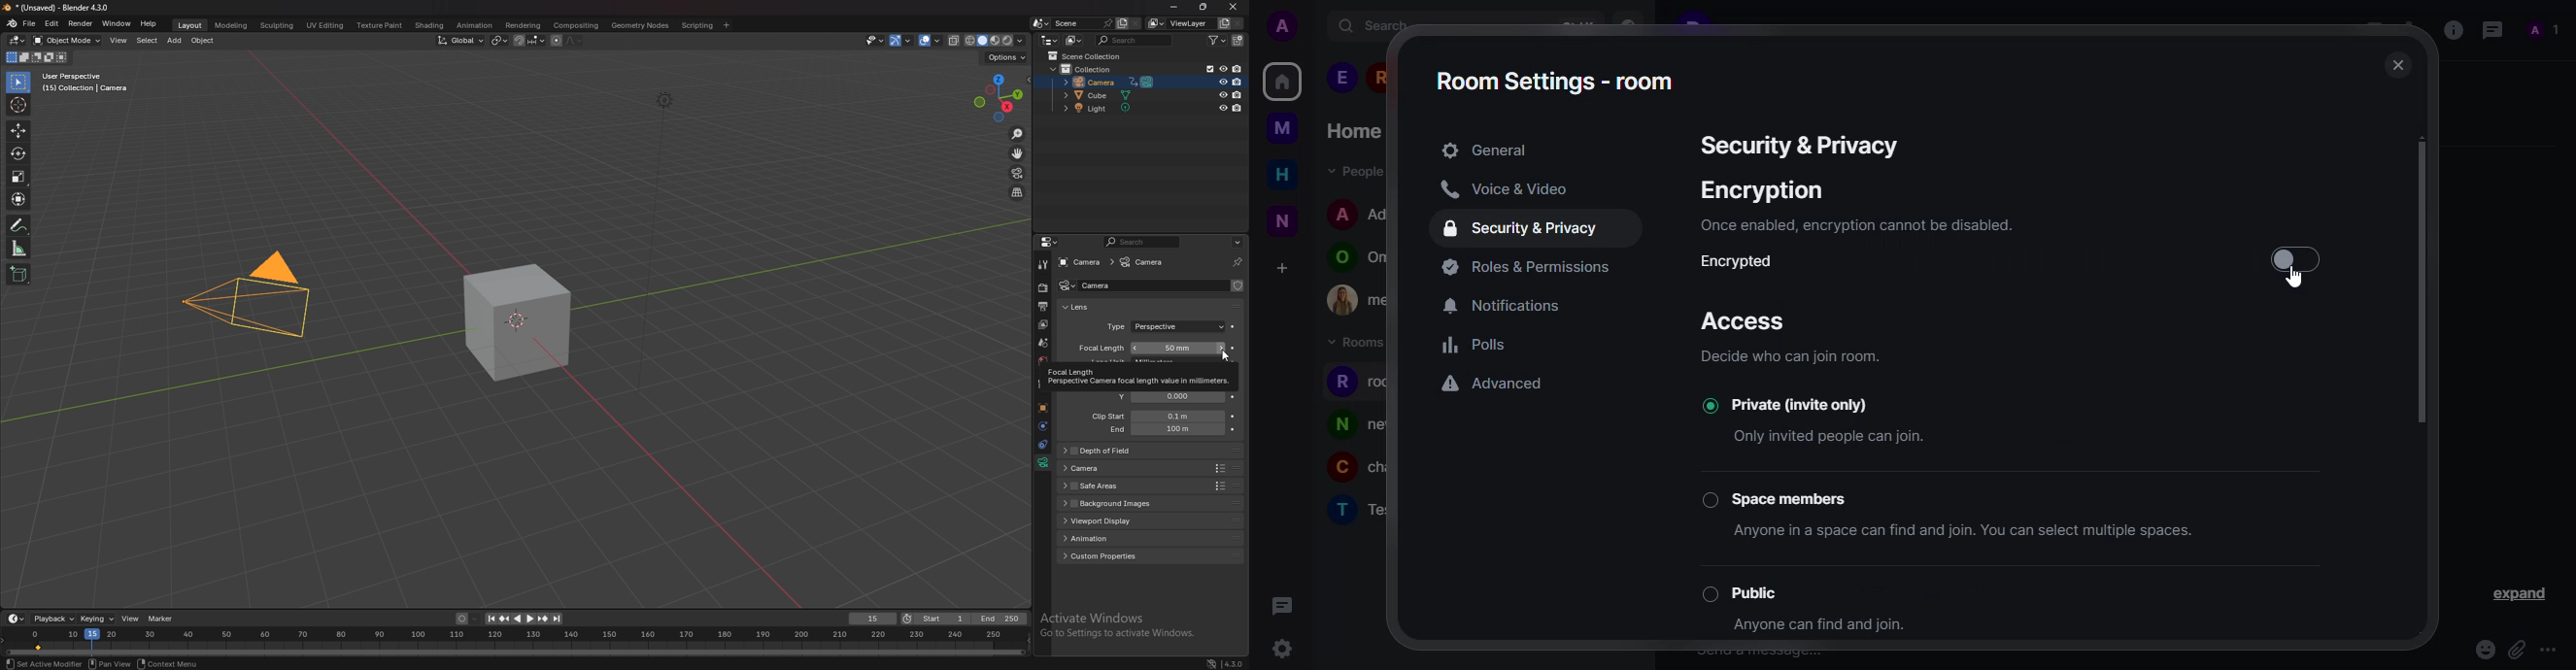 Image resolution: width=2576 pixels, height=672 pixels. What do you see at coordinates (1039, 23) in the screenshot?
I see `browse scene` at bounding box center [1039, 23].